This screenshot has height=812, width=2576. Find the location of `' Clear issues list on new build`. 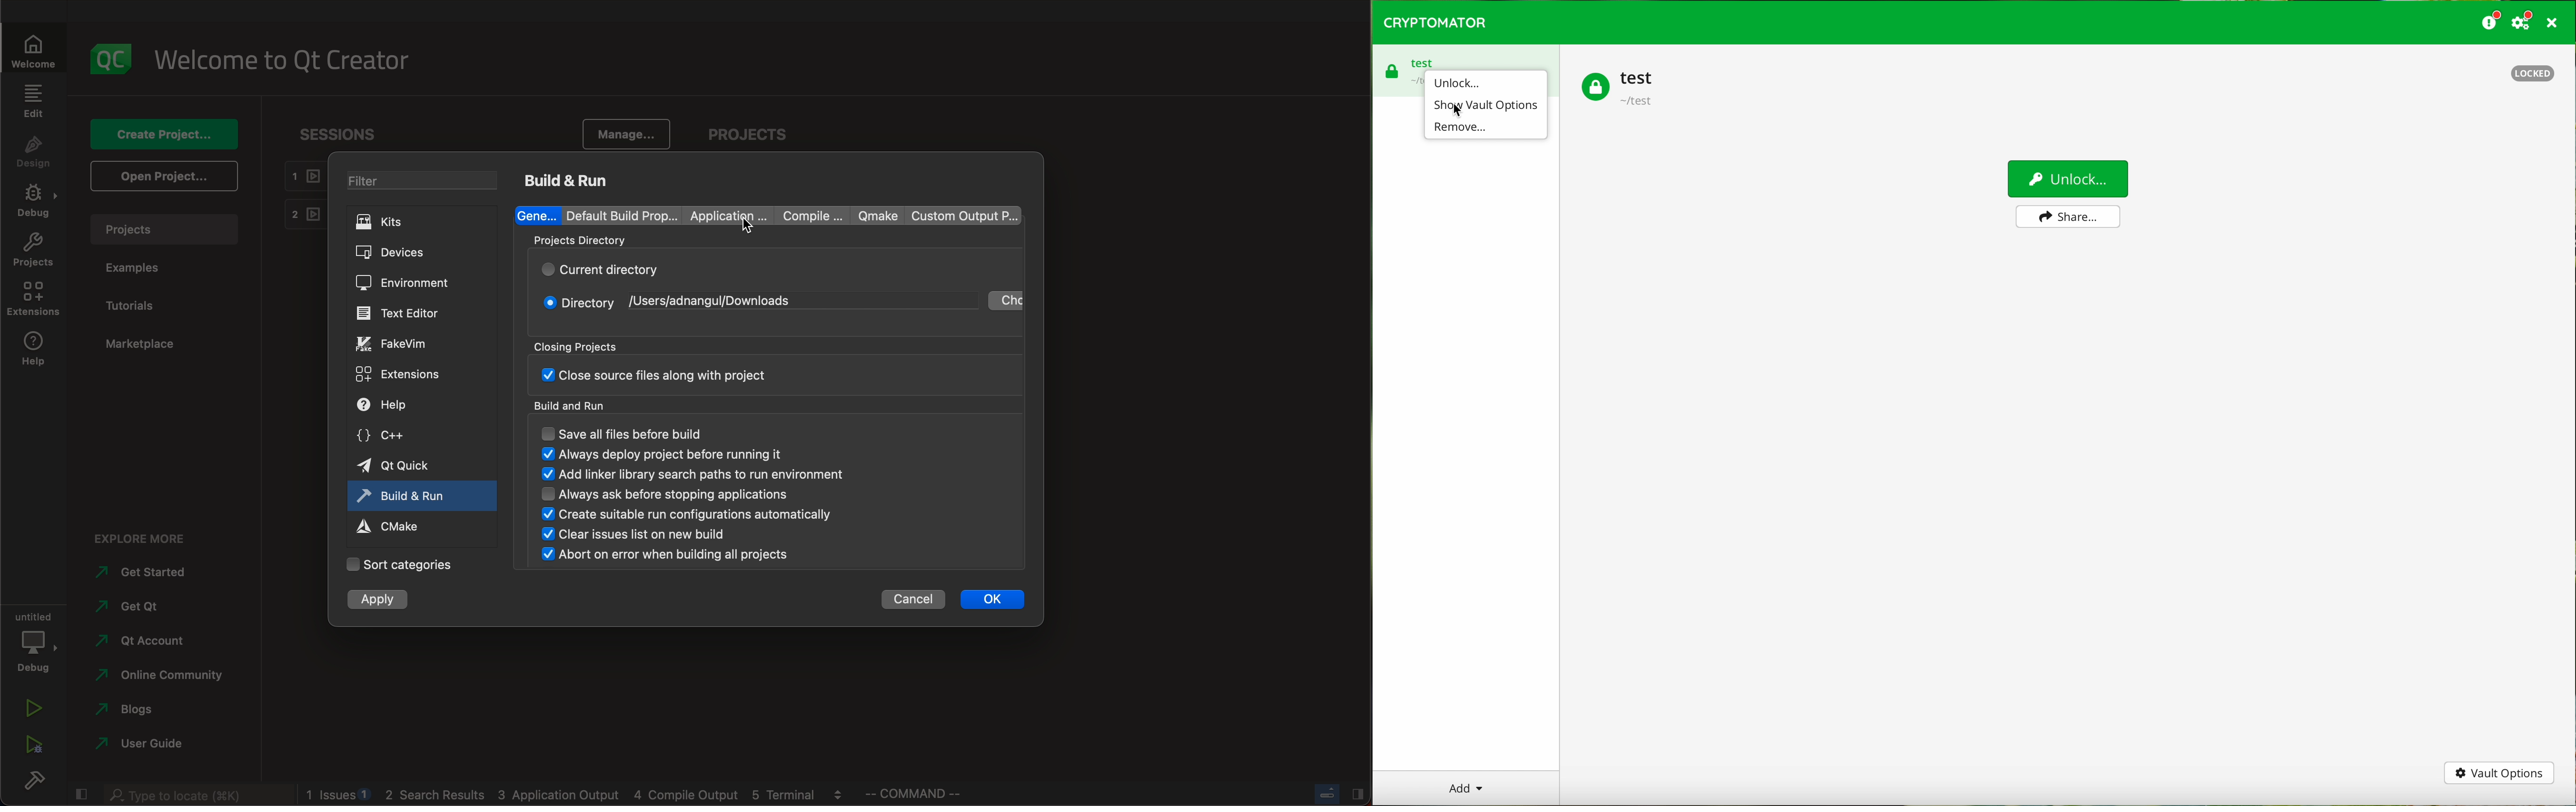

' Clear issues list on new build is located at coordinates (640, 535).